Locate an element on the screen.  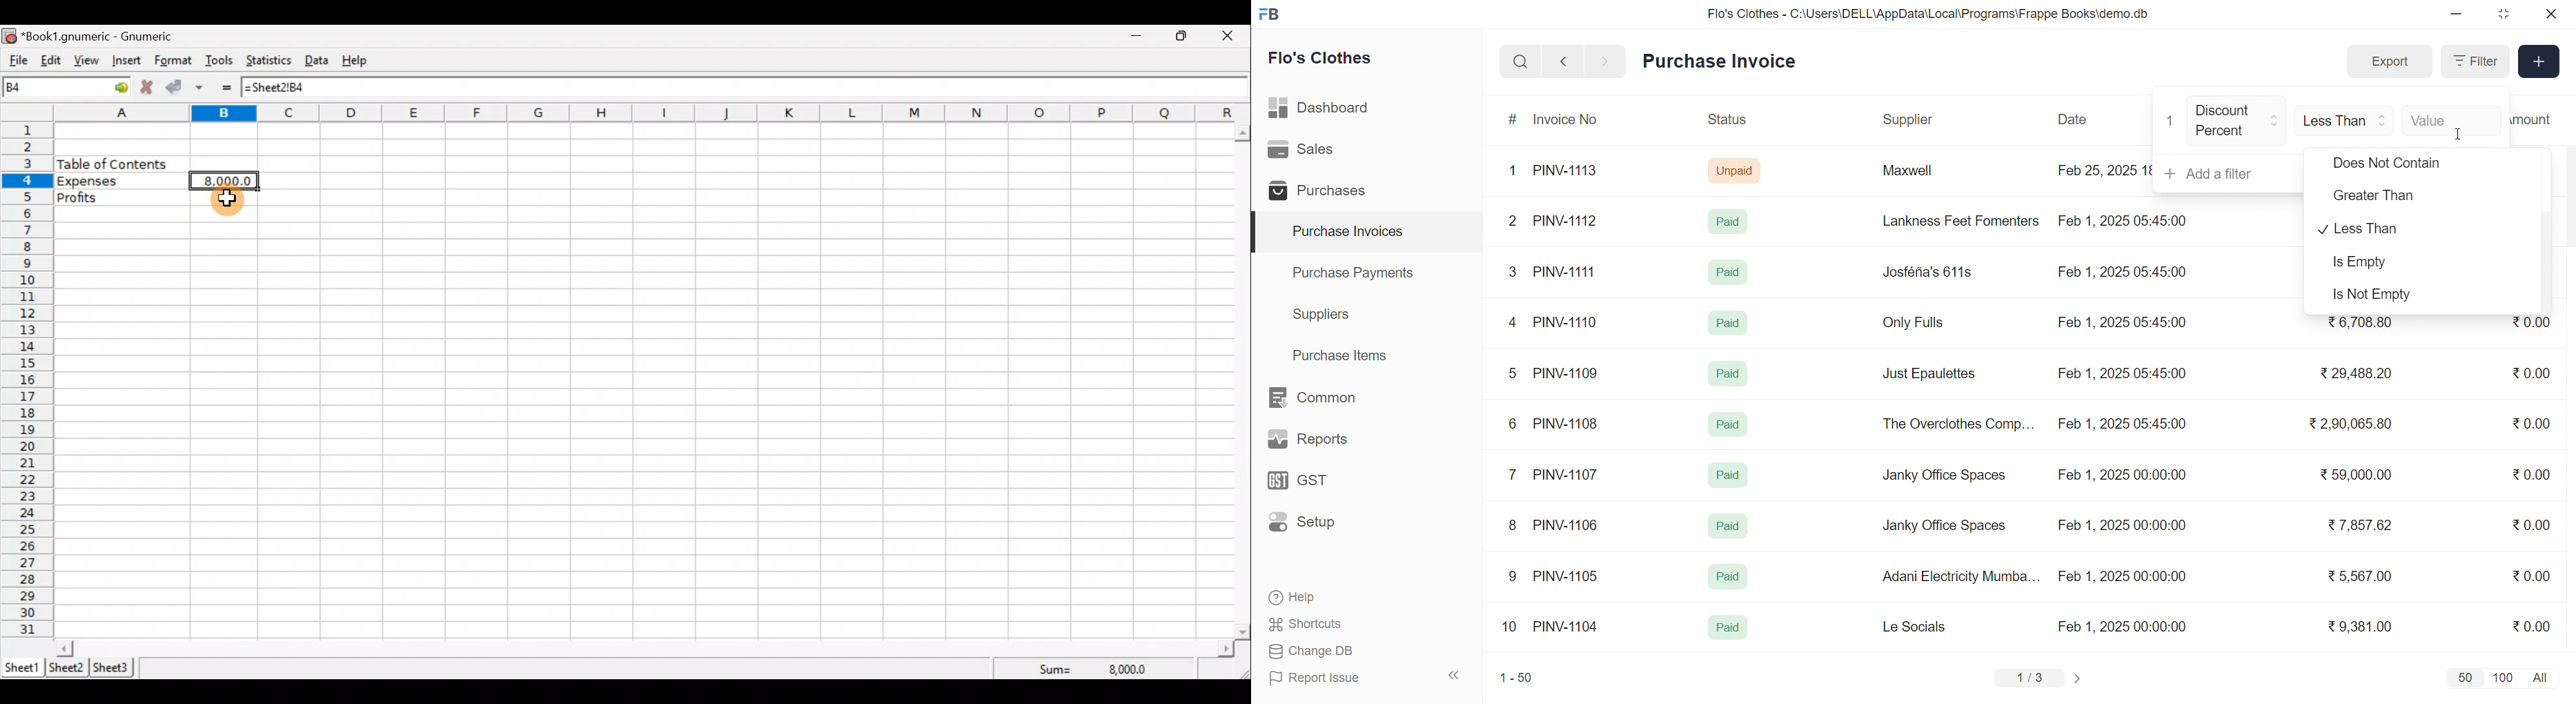
Is Empty is located at coordinates (2386, 264).